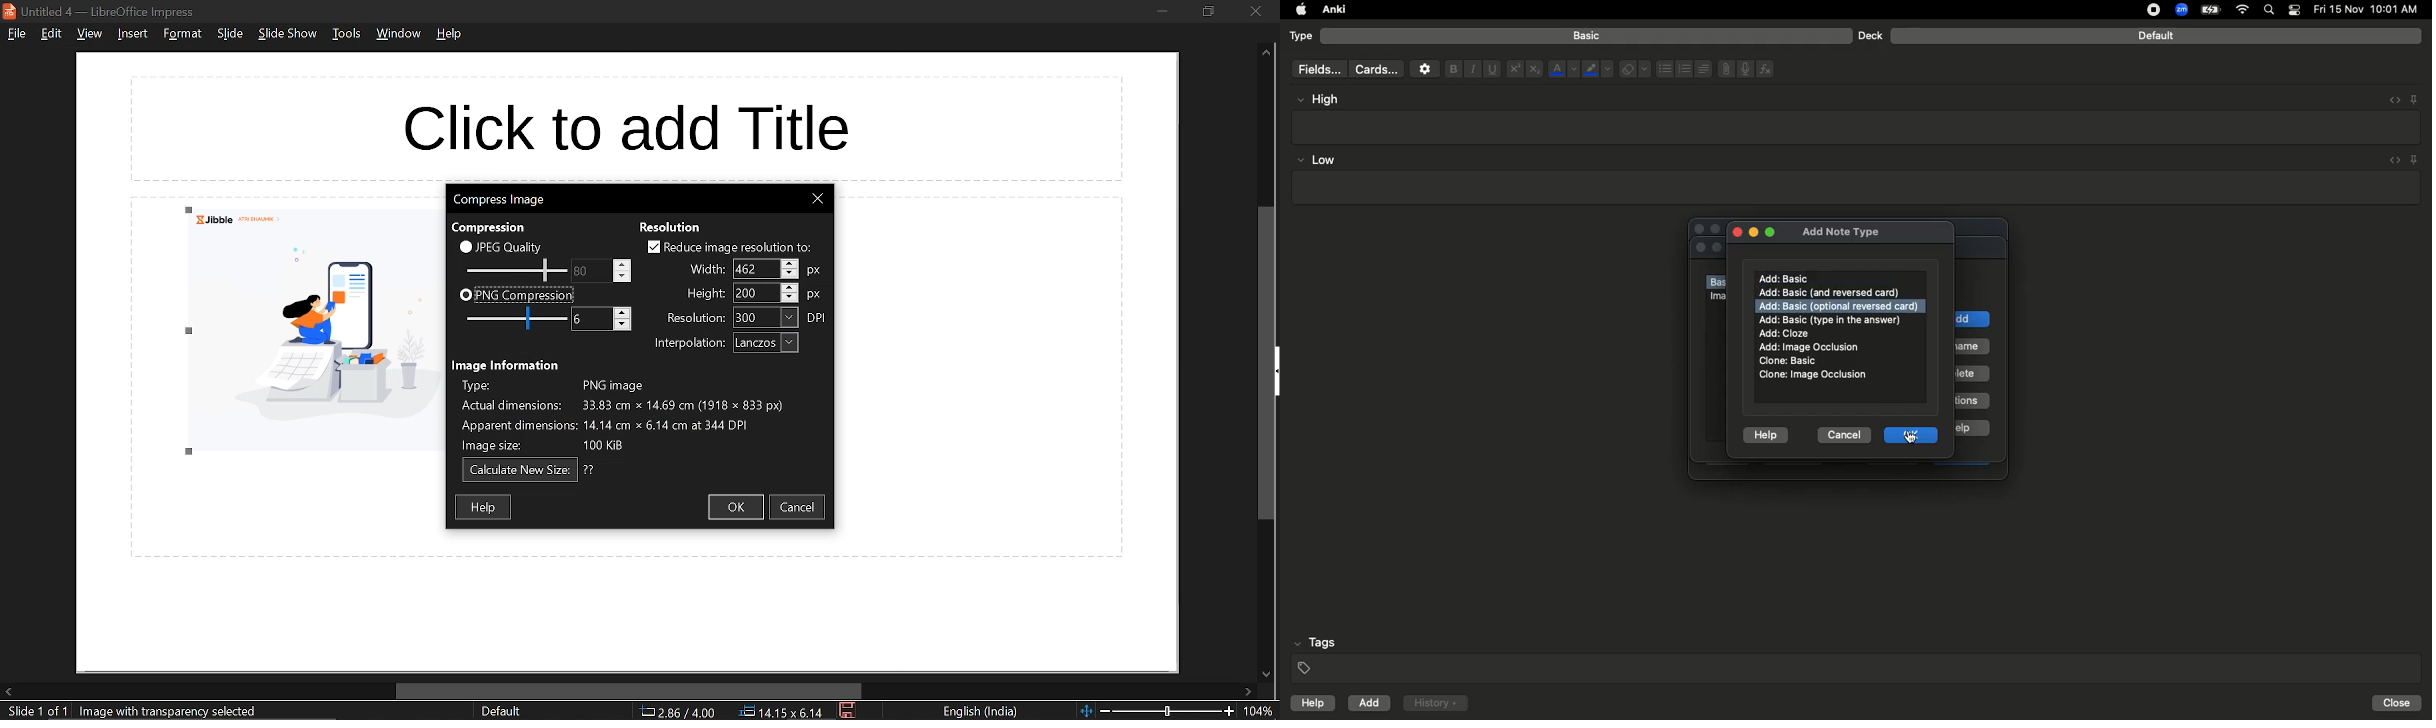 The height and width of the screenshot is (728, 2436). Describe the element at coordinates (1297, 10) in the screenshot. I see `apple logo` at that location.